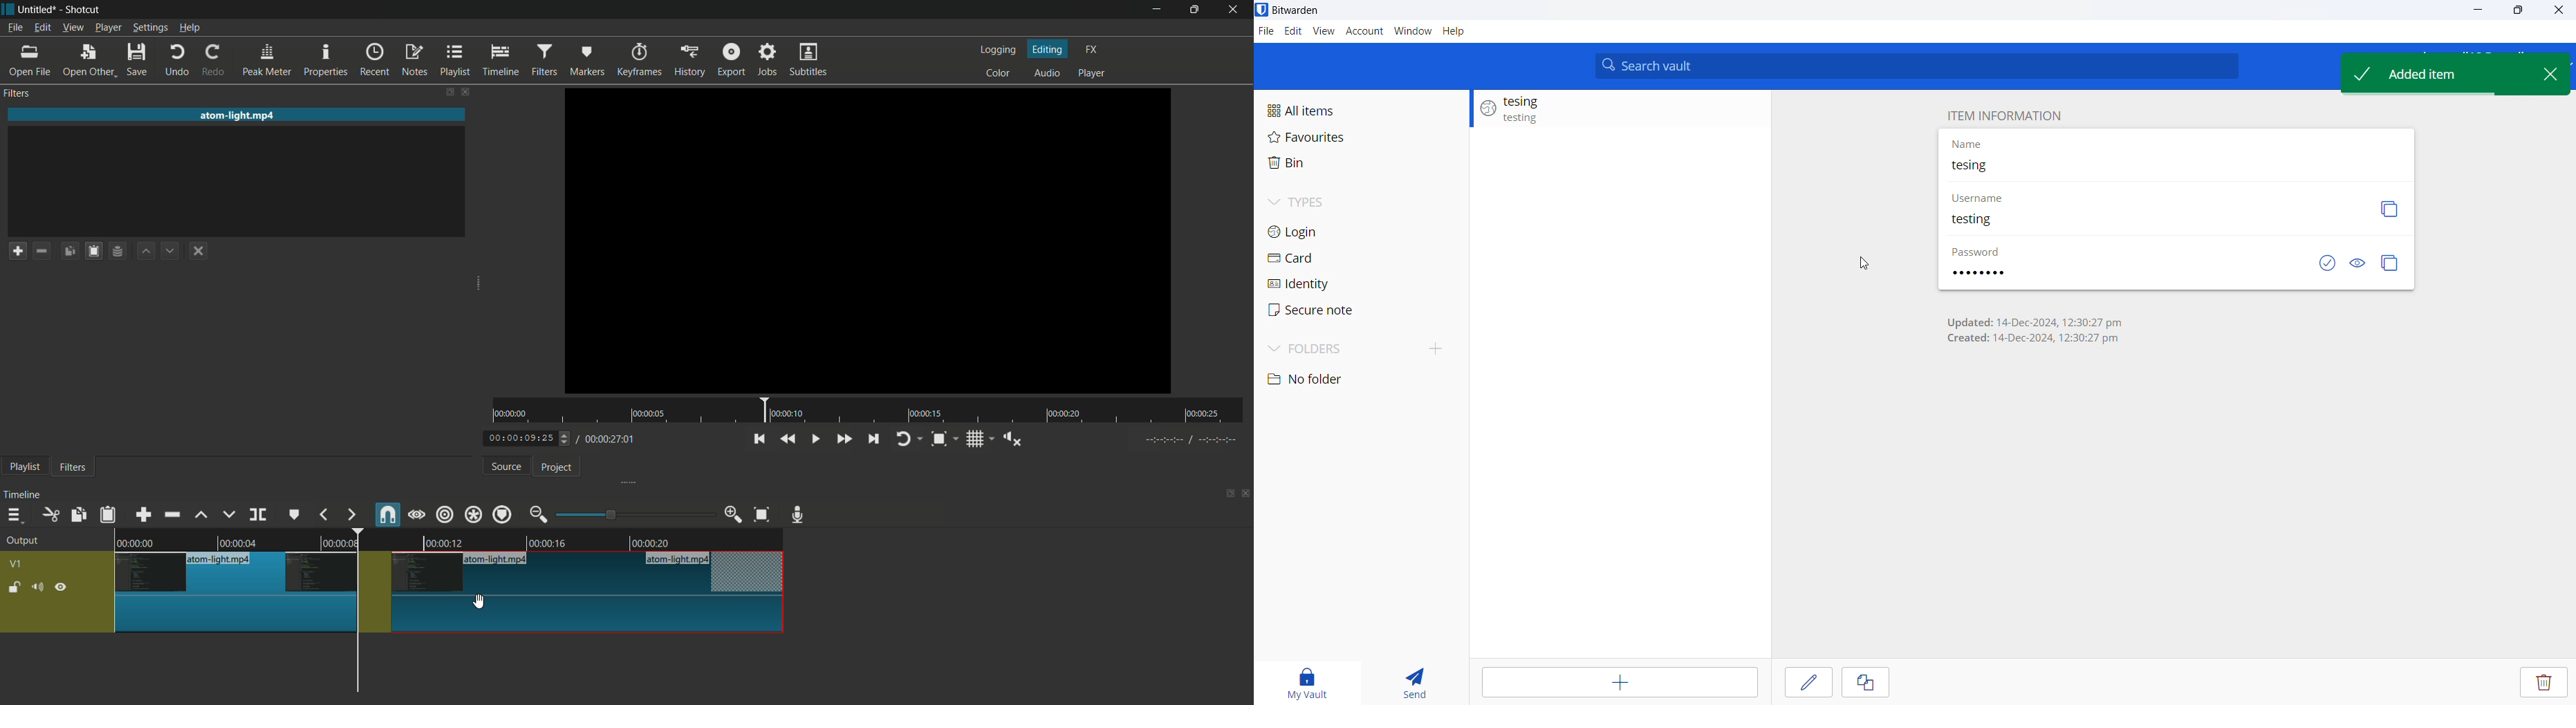 The height and width of the screenshot is (728, 2576). I want to click on open file, so click(29, 61).